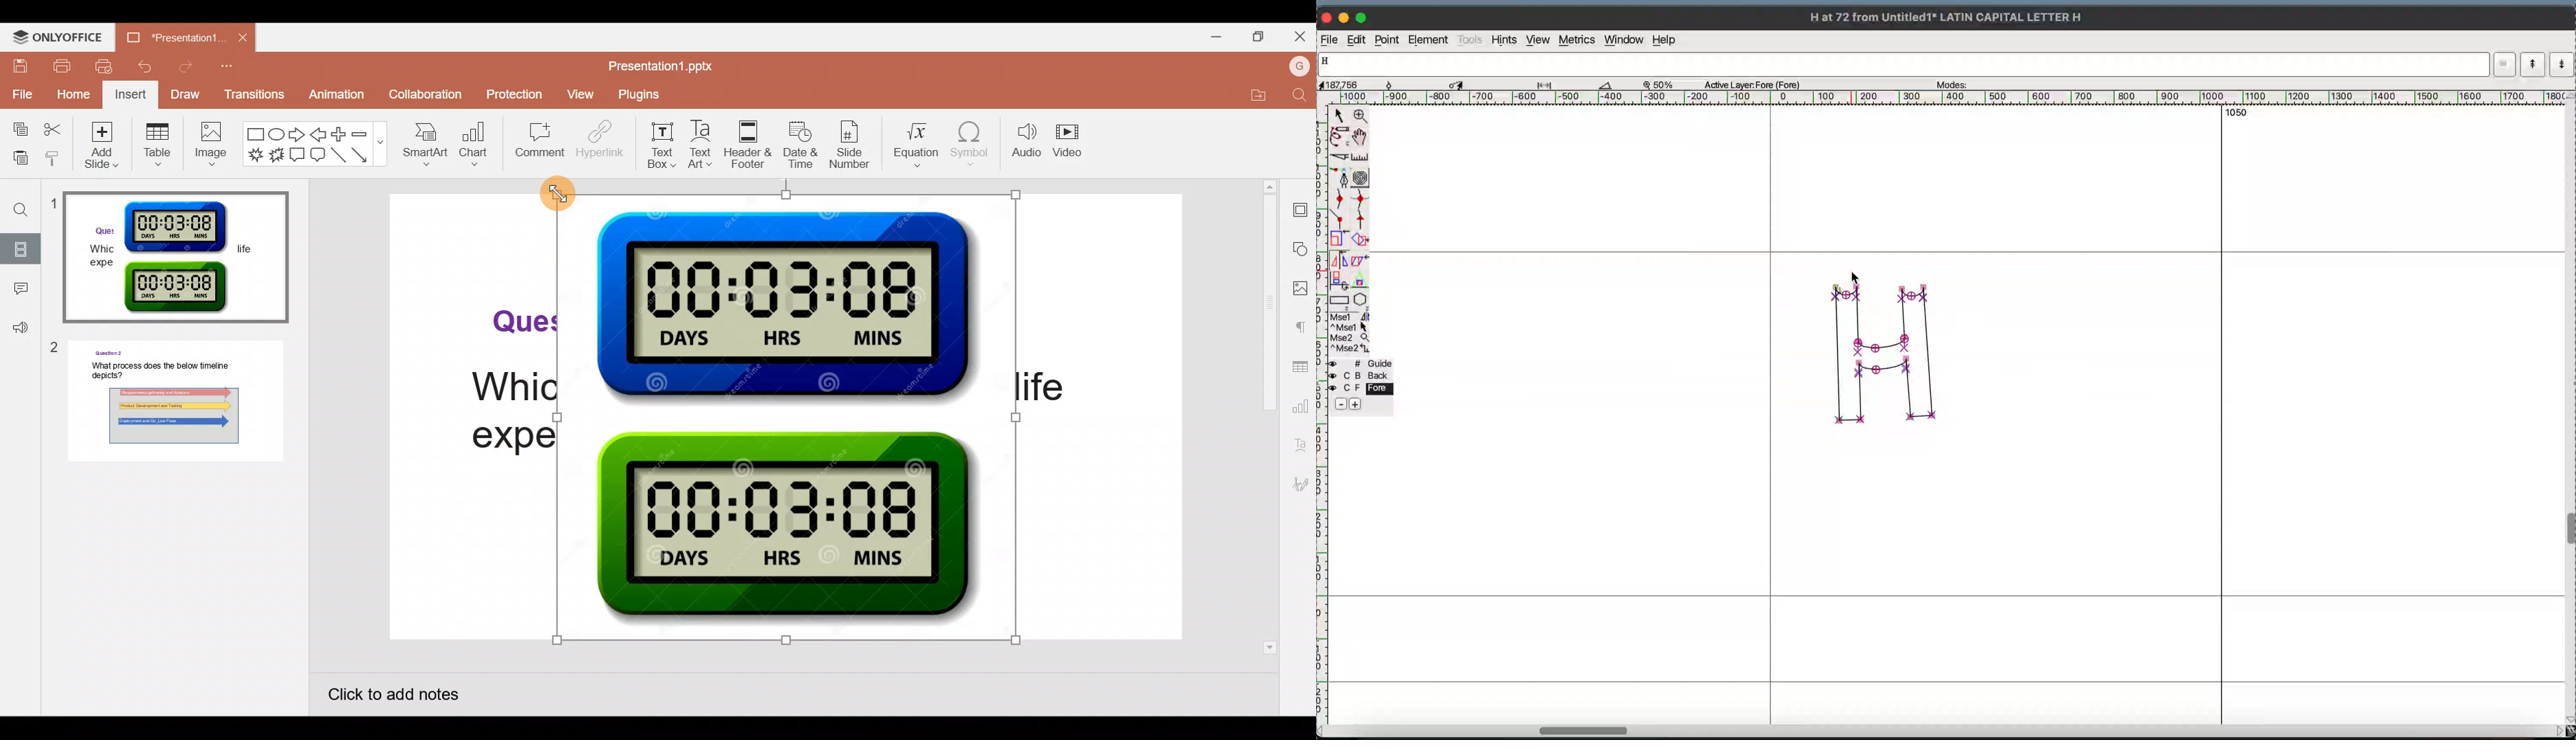 Image resolution: width=2576 pixels, height=756 pixels. Describe the element at coordinates (702, 145) in the screenshot. I see `Text Art` at that location.